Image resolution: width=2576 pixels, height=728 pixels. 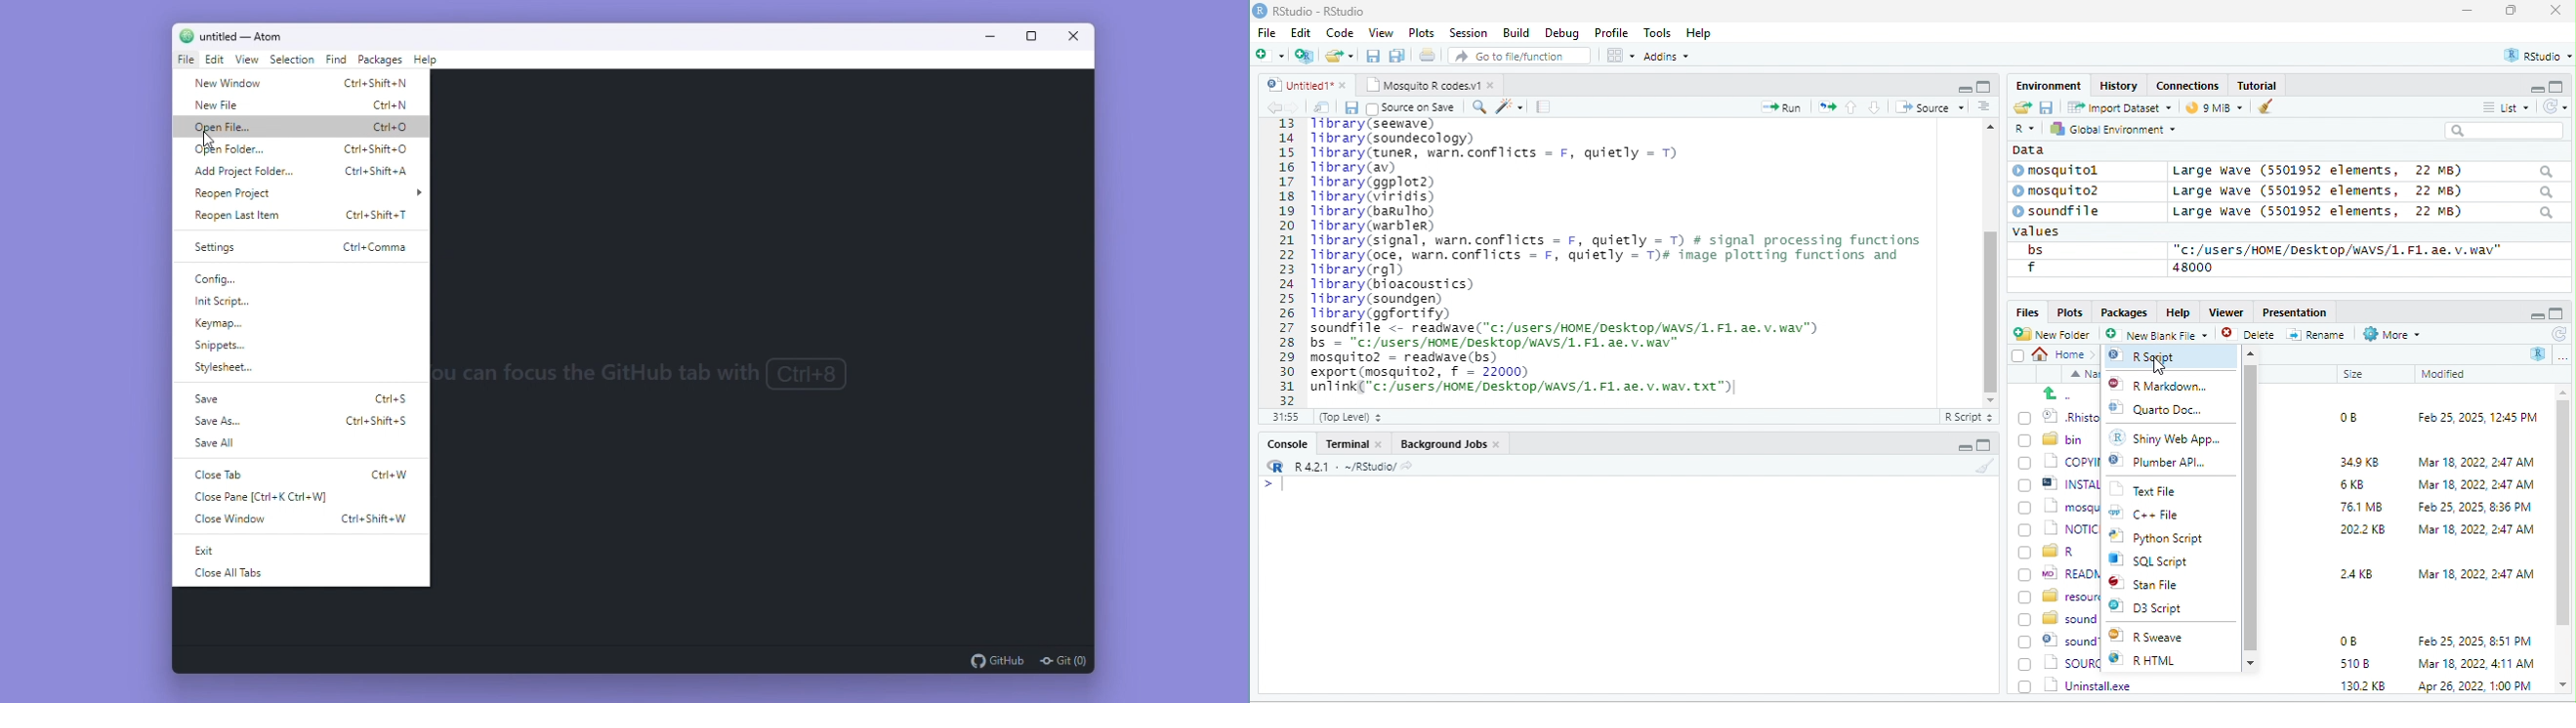 I want to click on open, so click(x=1322, y=107).